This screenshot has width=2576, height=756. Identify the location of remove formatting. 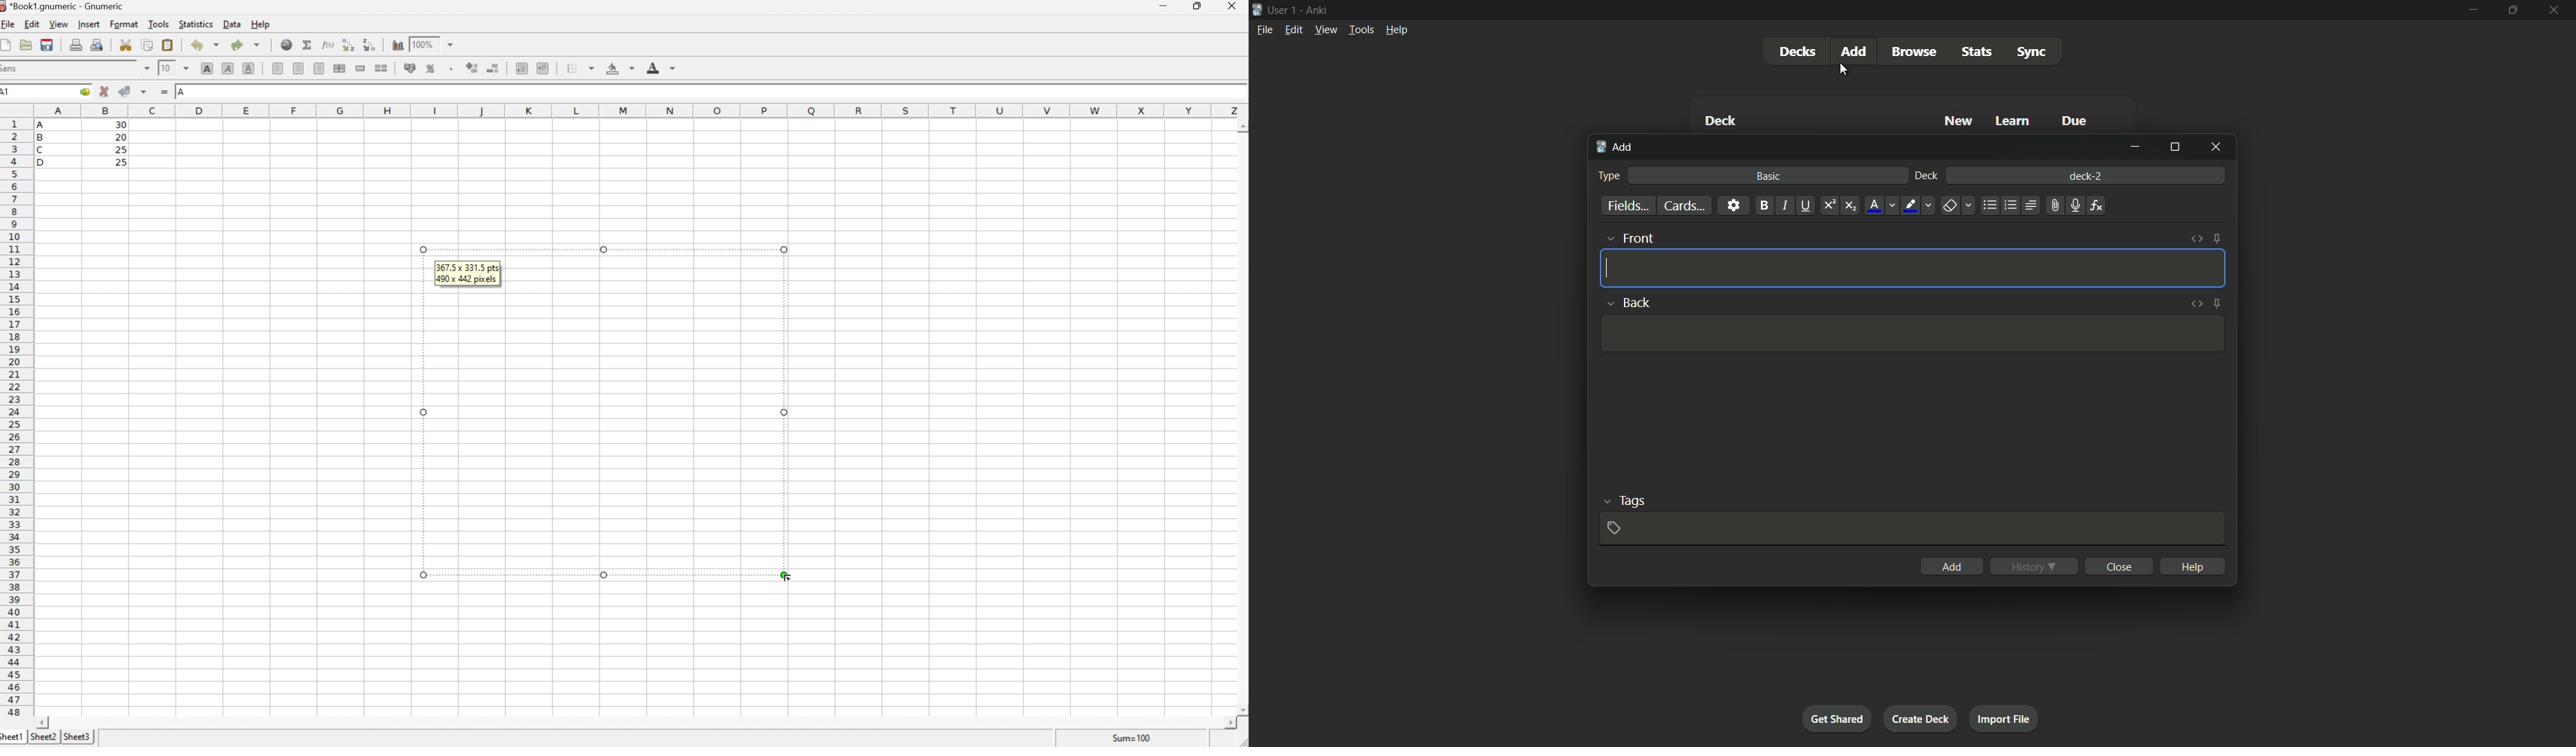
(1957, 207).